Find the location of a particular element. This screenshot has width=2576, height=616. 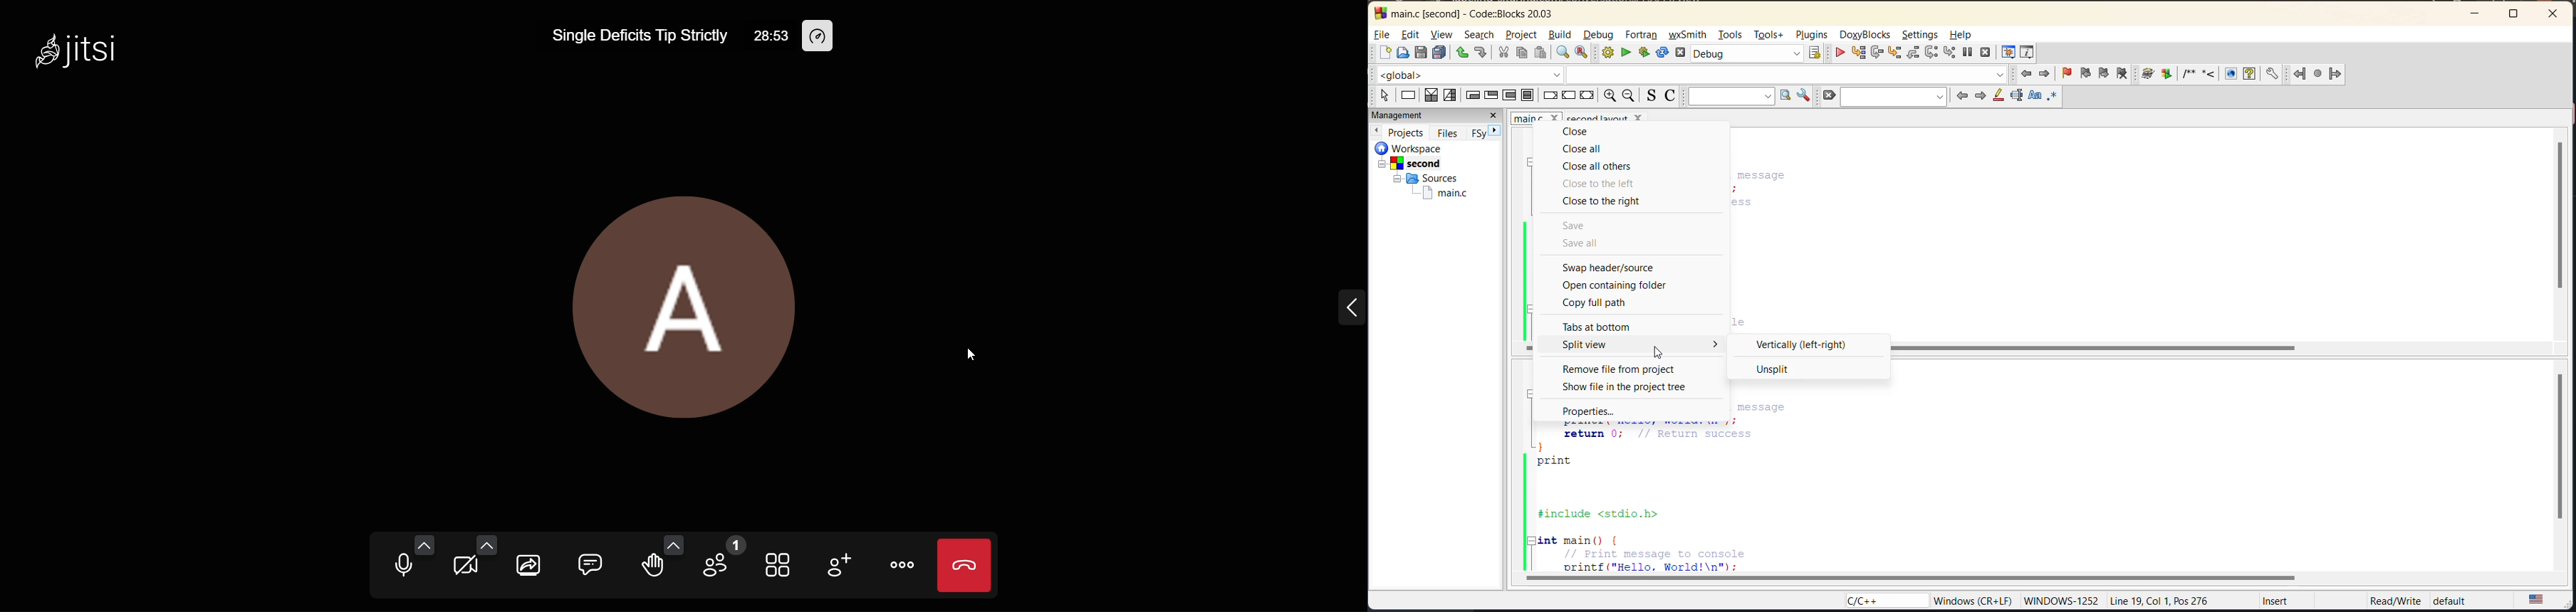

previous is located at coordinates (1377, 131).